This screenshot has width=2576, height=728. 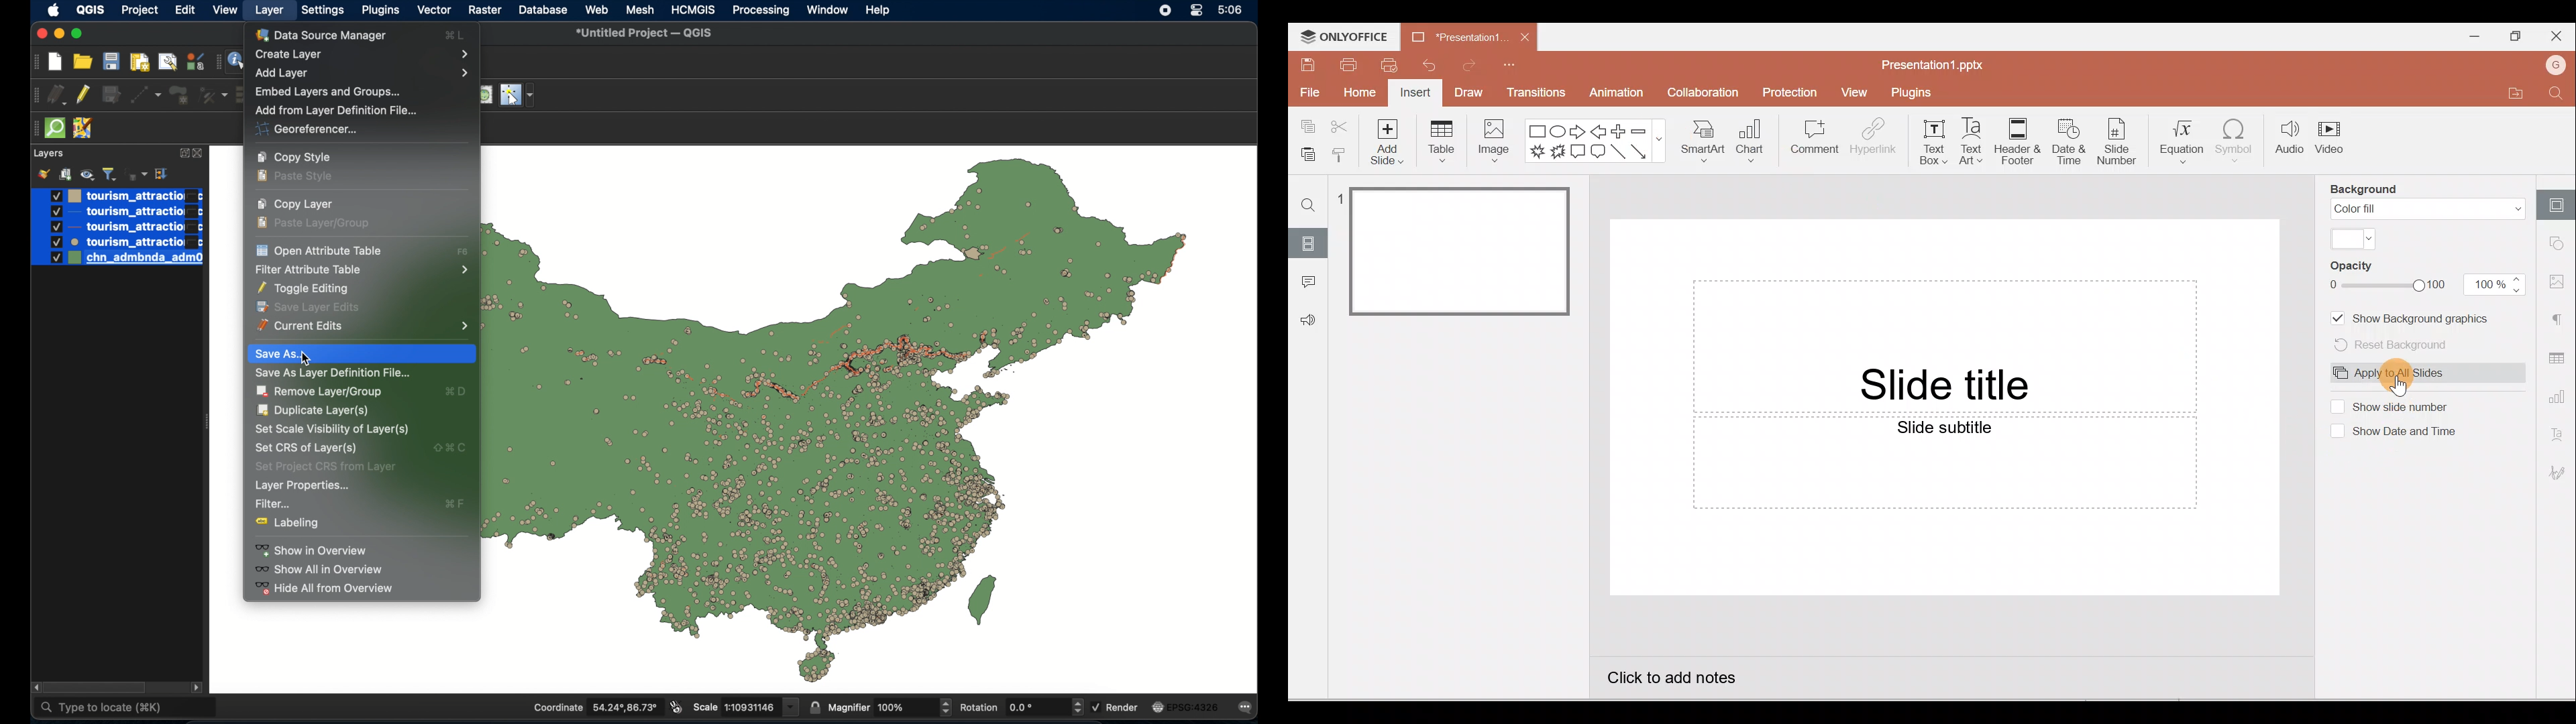 What do you see at coordinates (1537, 93) in the screenshot?
I see `Transitions` at bounding box center [1537, 93].